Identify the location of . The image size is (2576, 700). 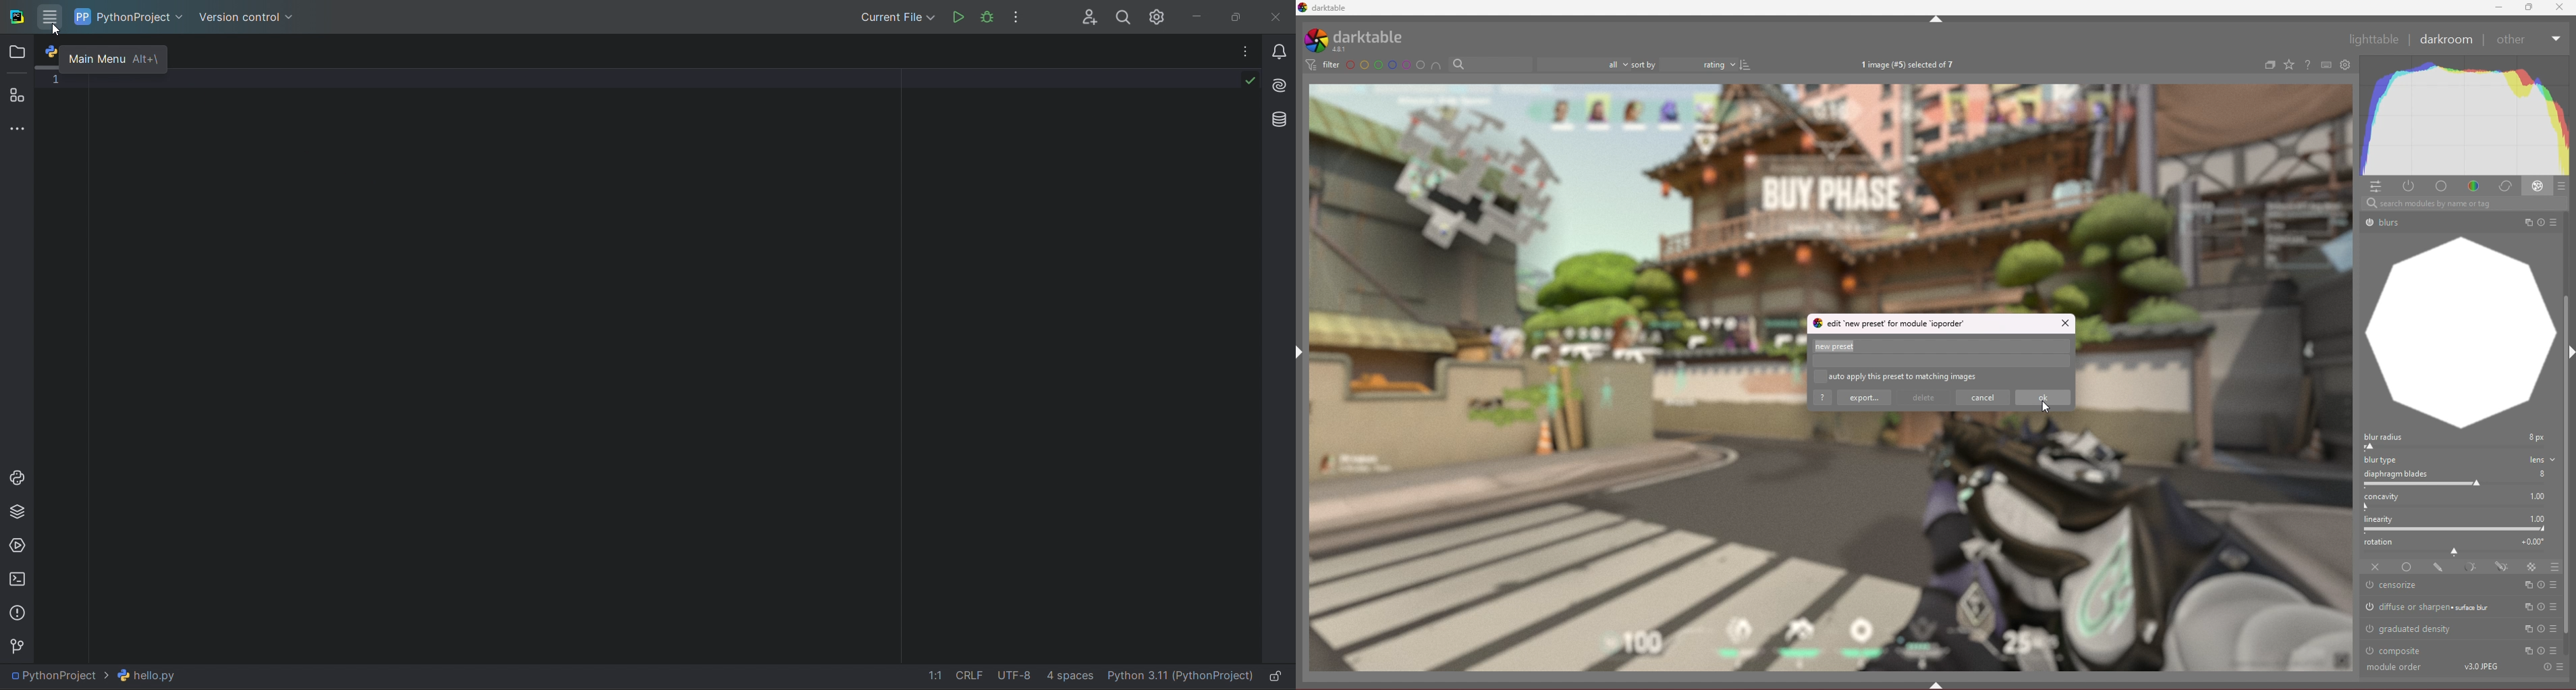
(2529, 222).